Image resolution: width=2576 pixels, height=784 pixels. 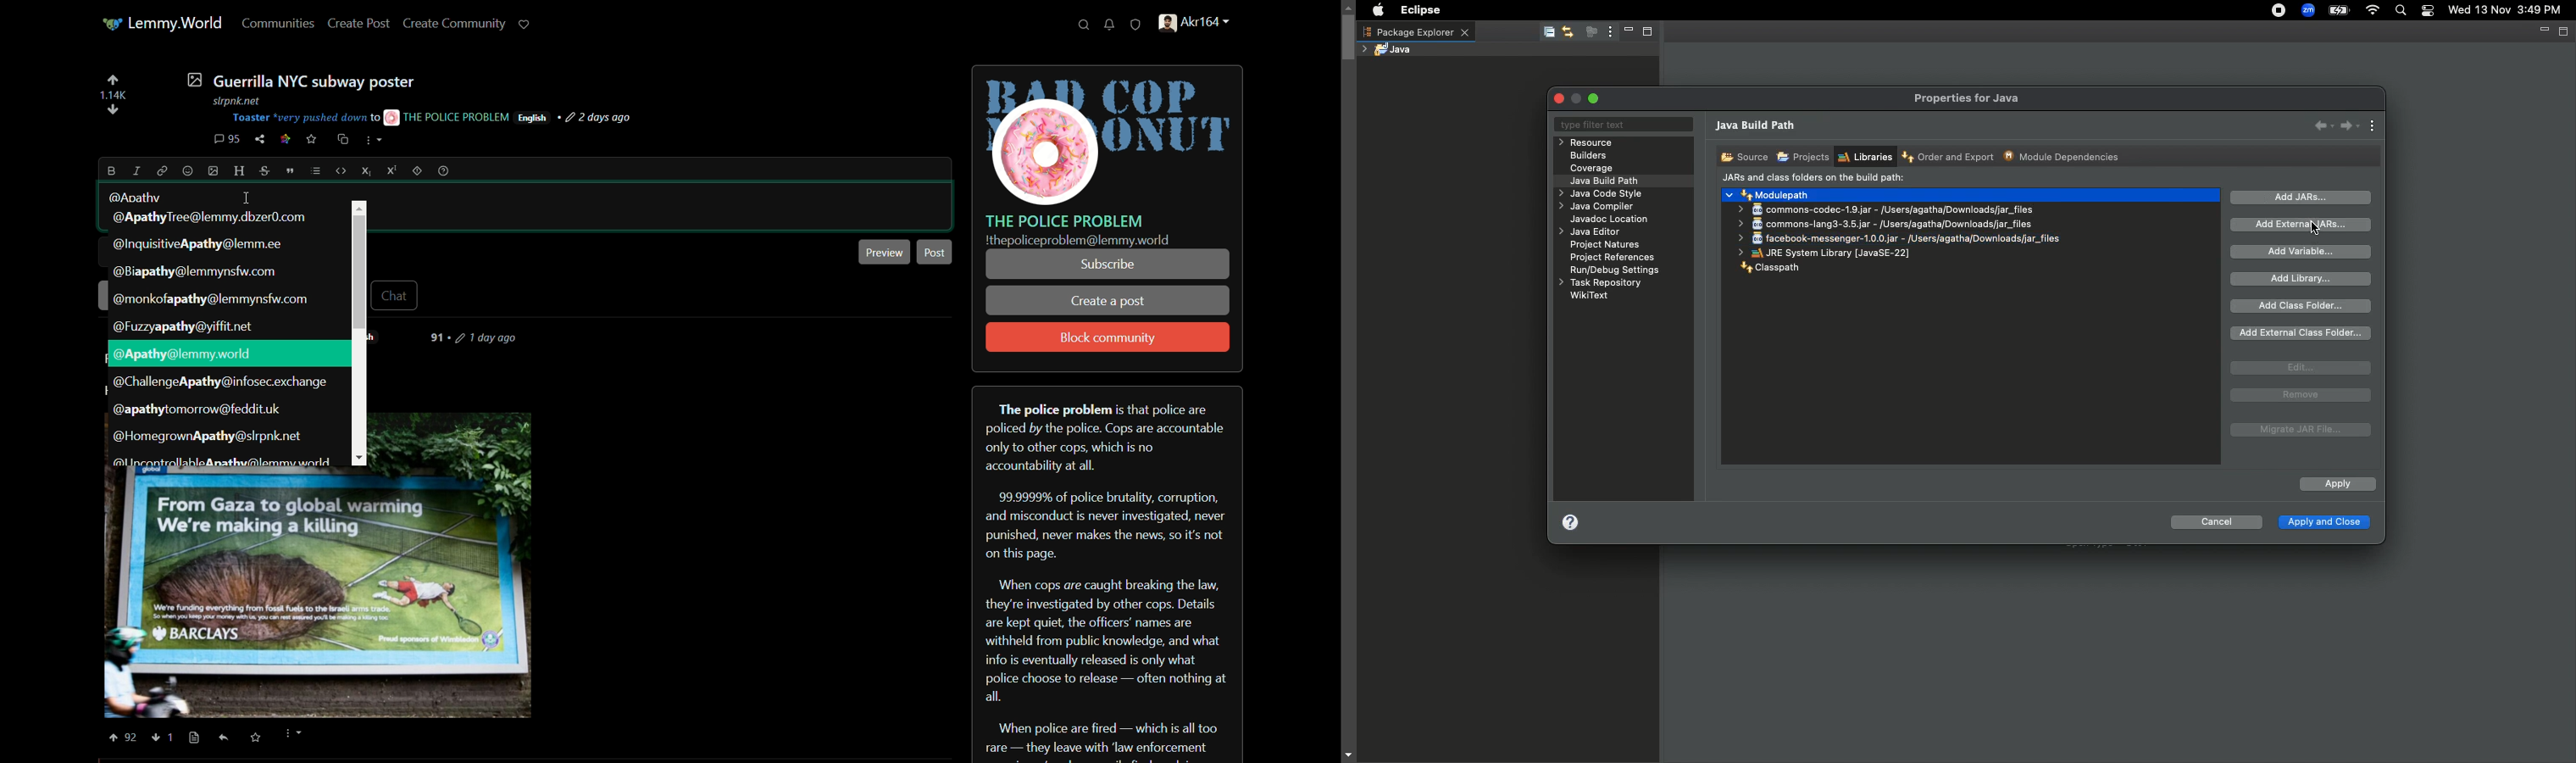 I want to click on Add external class folder, so click(x=2302, y=333).